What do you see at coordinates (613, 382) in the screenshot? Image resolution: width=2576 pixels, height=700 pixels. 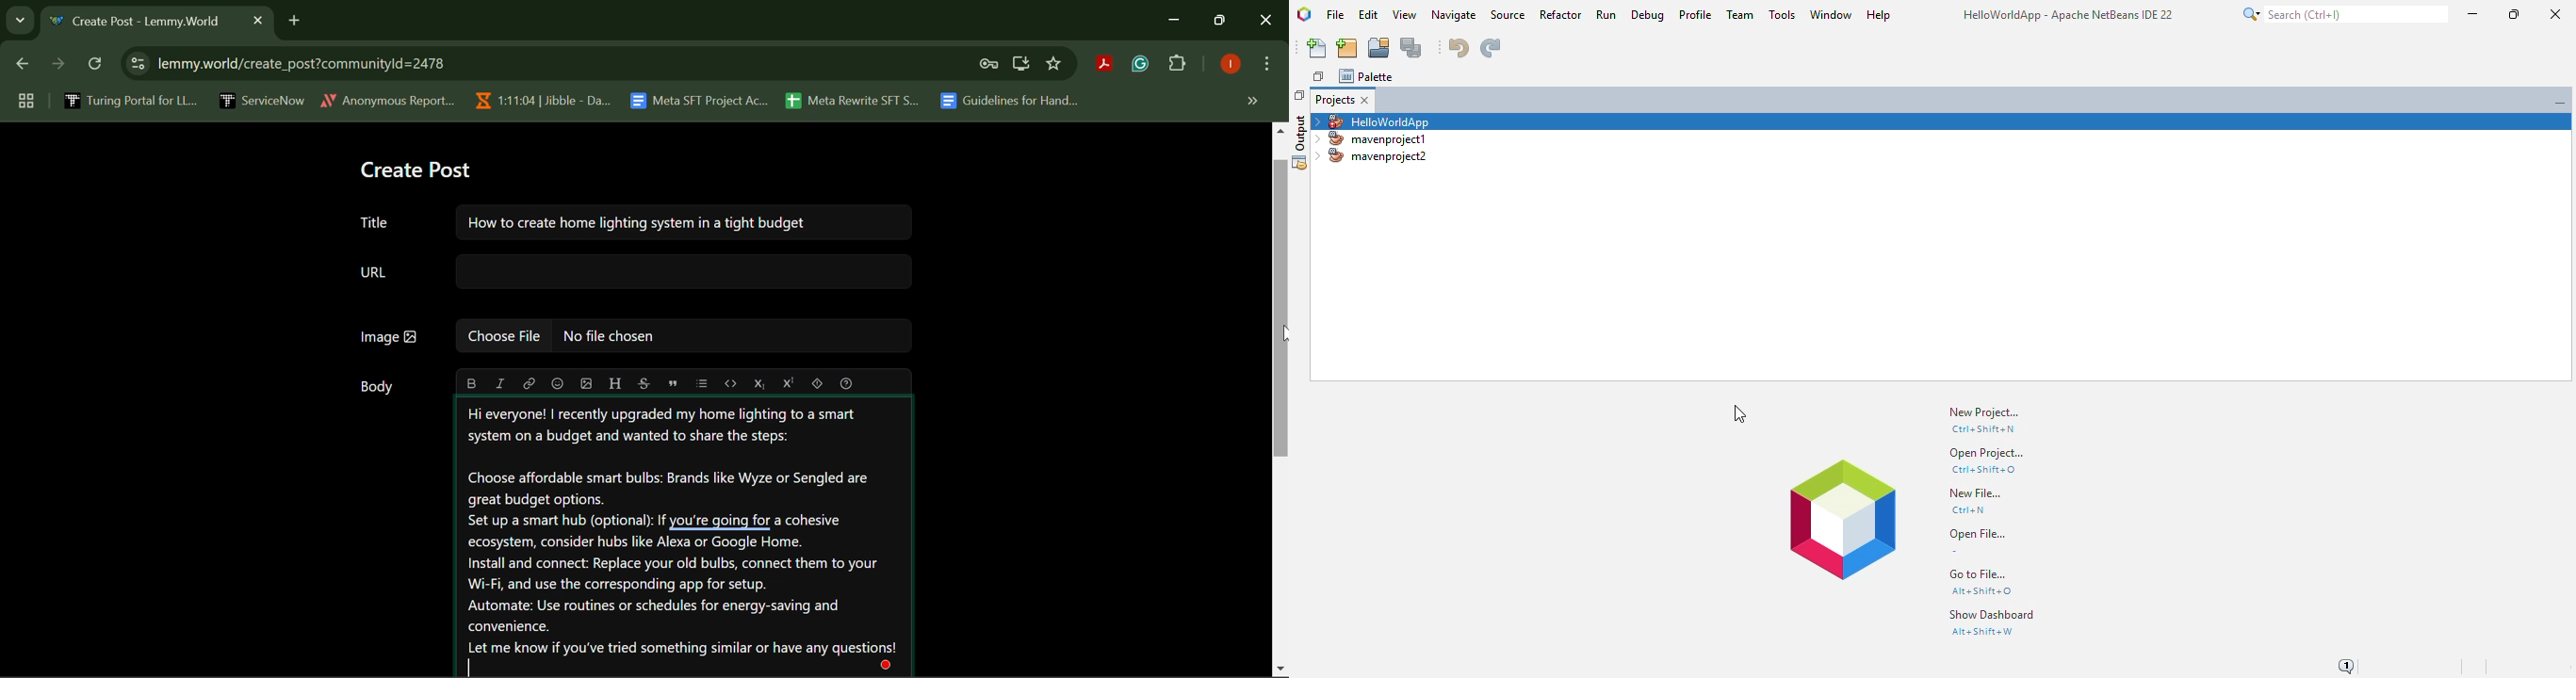 I see `header` at bounding box center [613, 382].